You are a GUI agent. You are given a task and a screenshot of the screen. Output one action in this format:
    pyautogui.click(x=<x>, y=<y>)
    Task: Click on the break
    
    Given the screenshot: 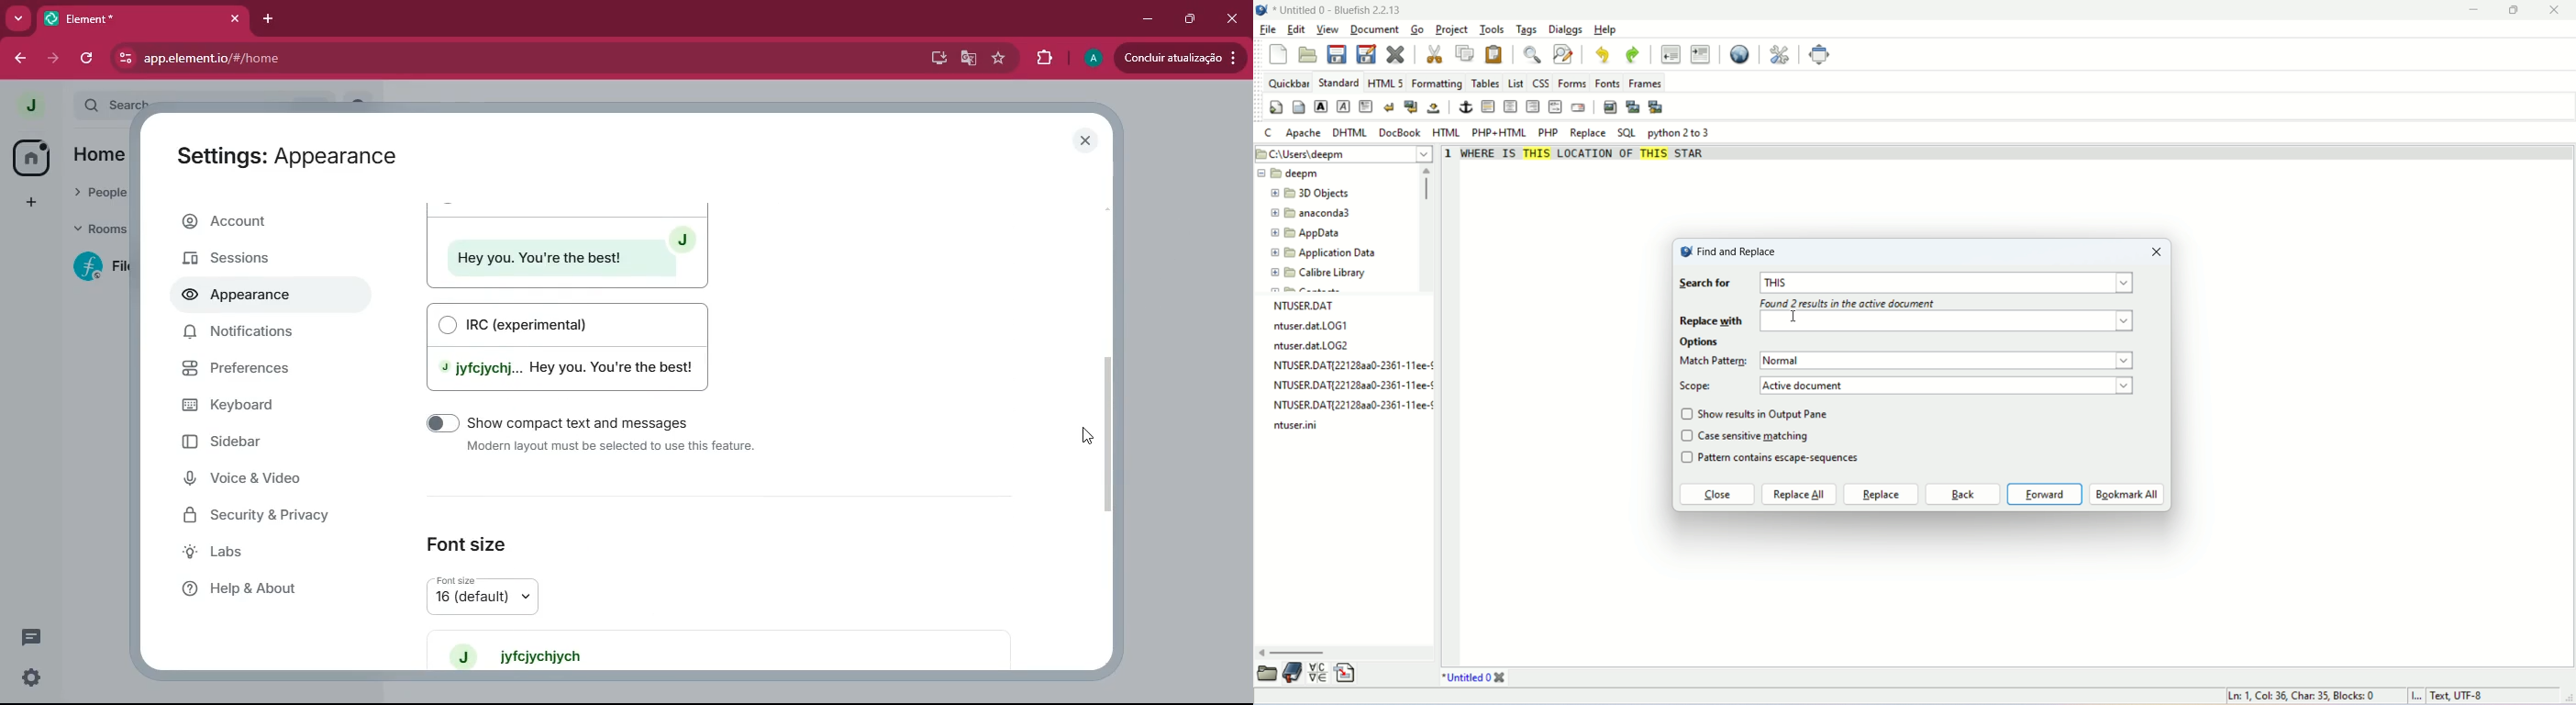 What is the action you would take?
    pyautogui.click(x=1390, y=106)
    